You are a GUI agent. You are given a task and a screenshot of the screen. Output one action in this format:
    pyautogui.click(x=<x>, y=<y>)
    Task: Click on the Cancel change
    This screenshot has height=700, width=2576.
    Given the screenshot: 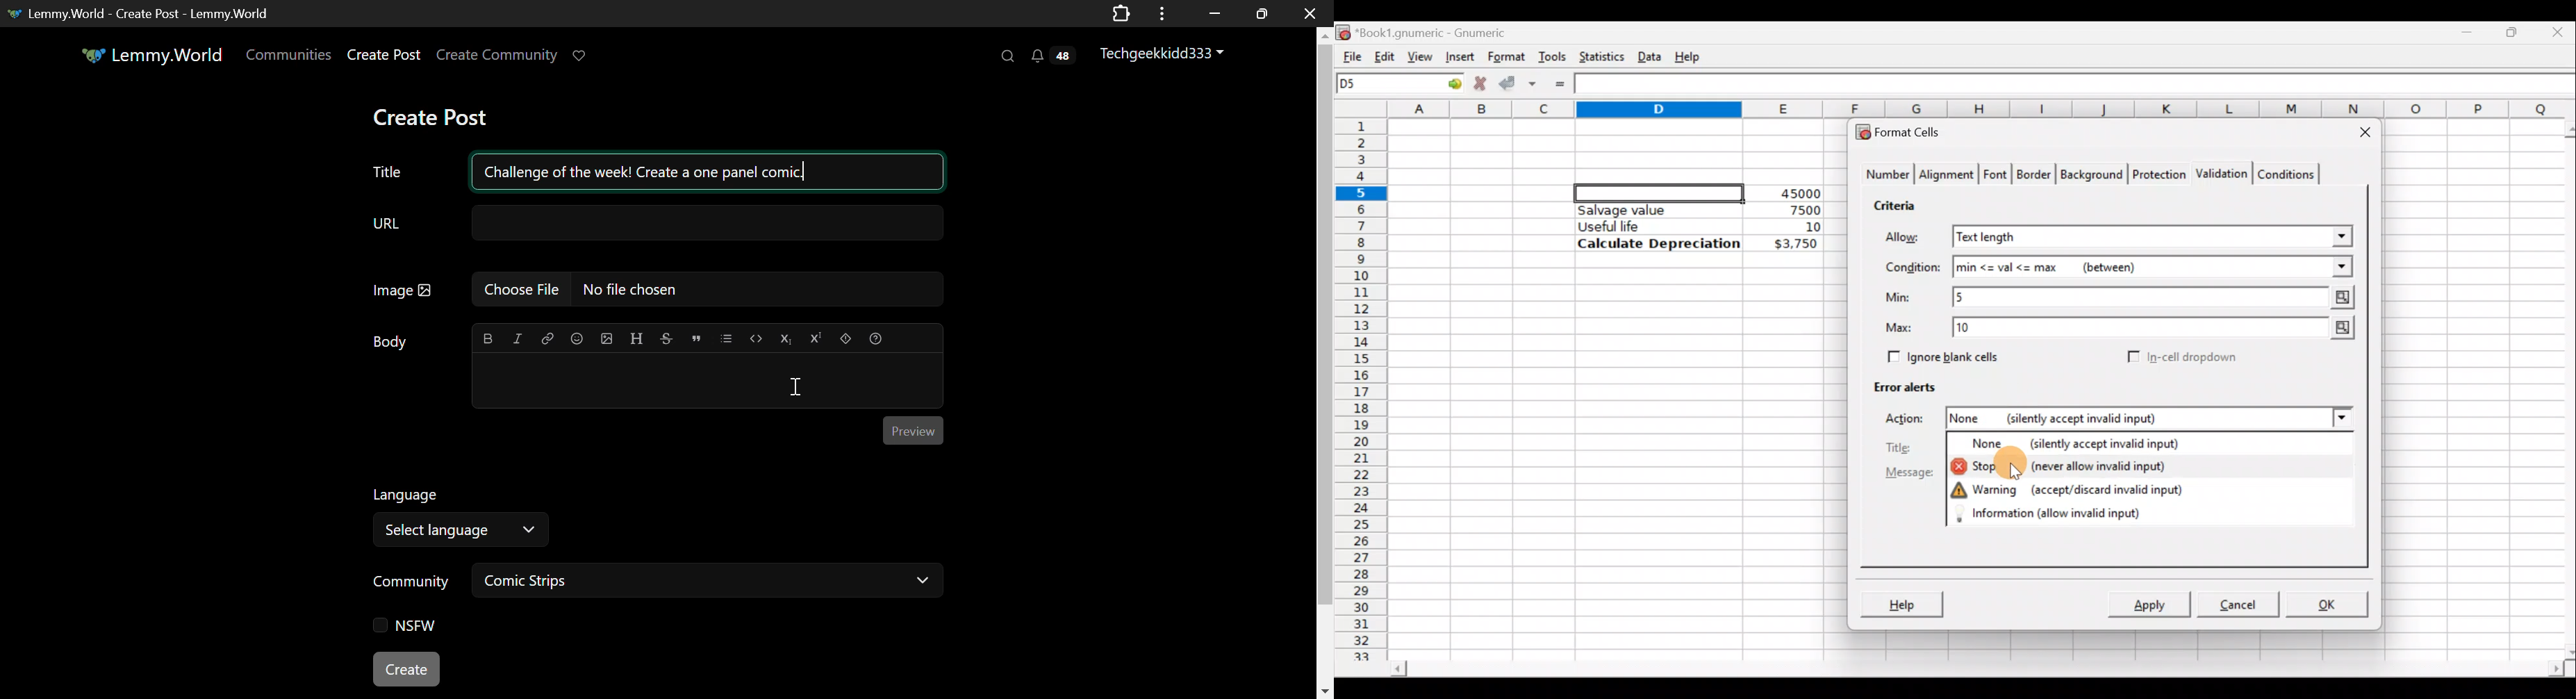 What is the action you would take?
    pyautogui.click(x=1479, y=82)
    